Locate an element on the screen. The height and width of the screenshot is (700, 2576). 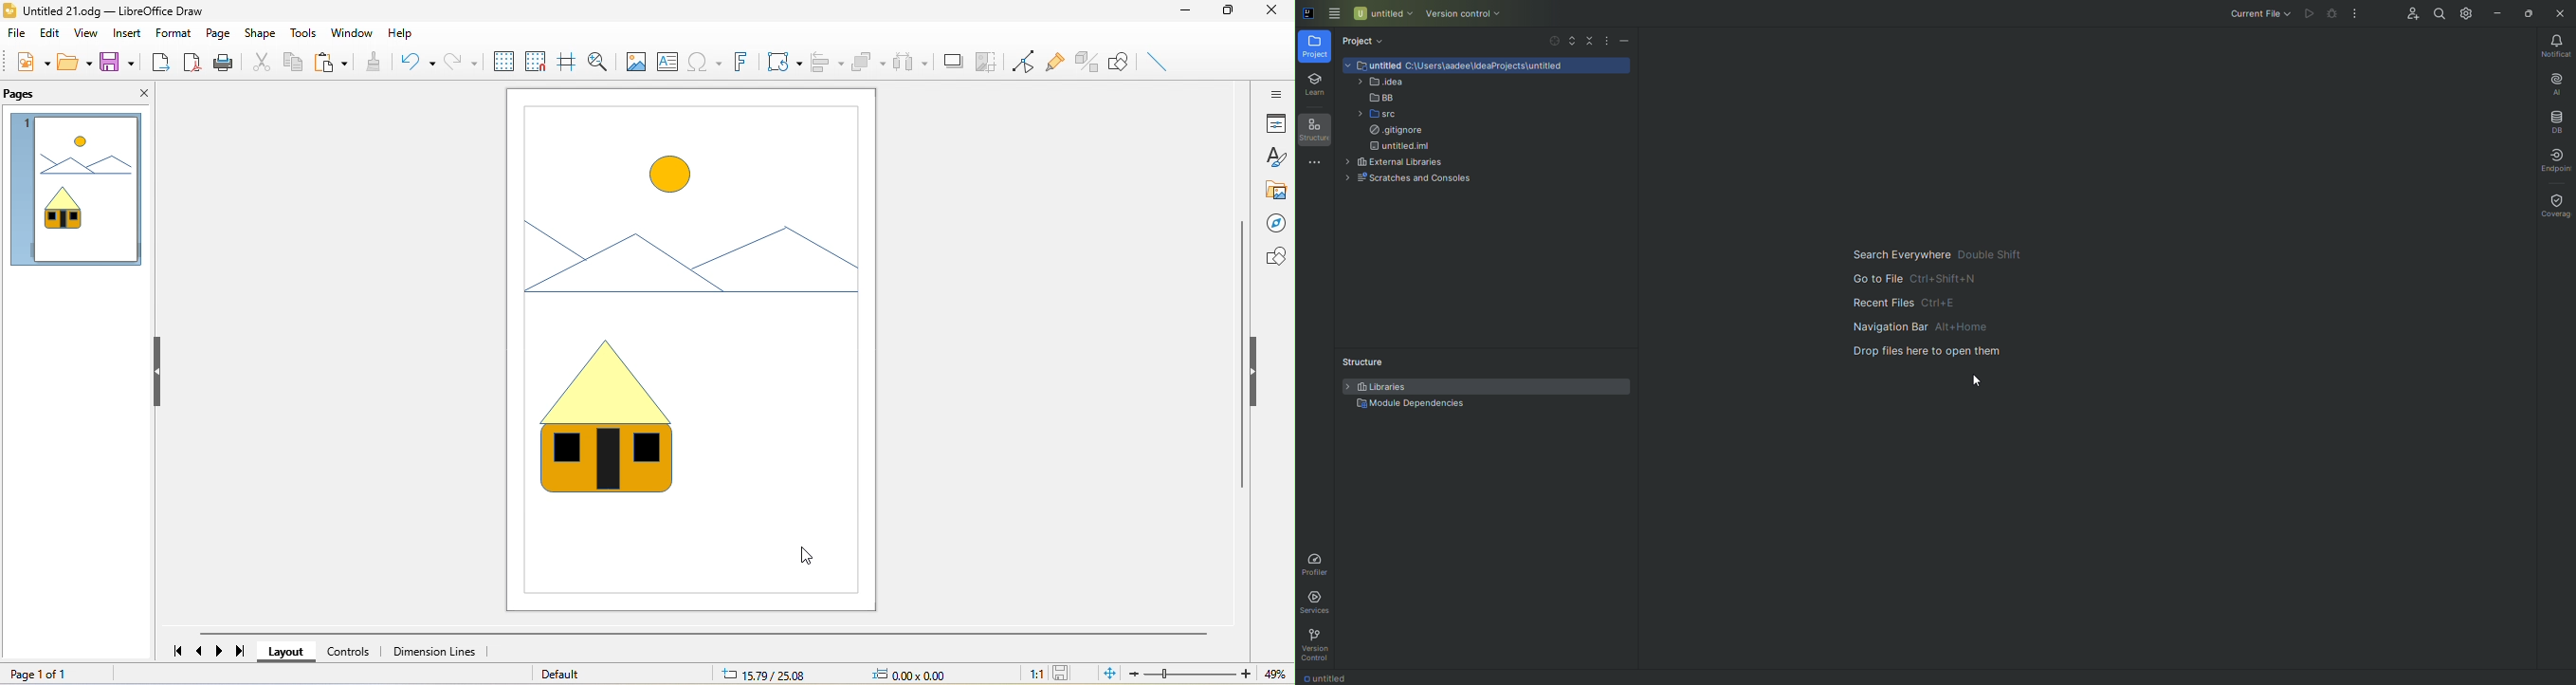
window is located at coordinates (351, 33).